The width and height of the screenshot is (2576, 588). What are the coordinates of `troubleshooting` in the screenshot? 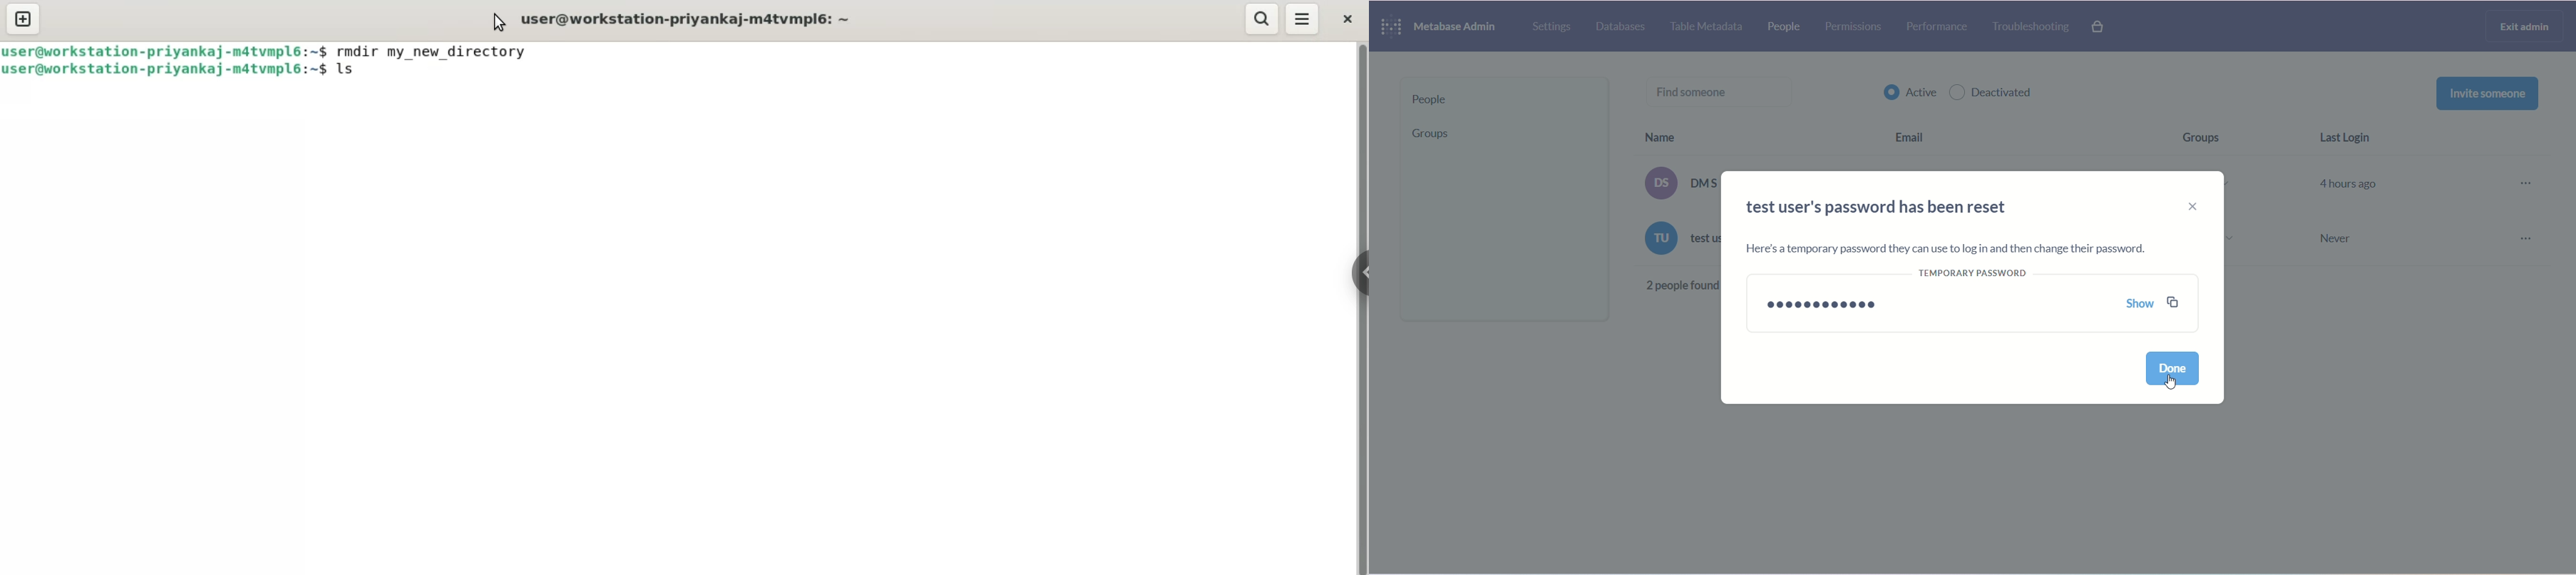 It's located at (2030, 26).